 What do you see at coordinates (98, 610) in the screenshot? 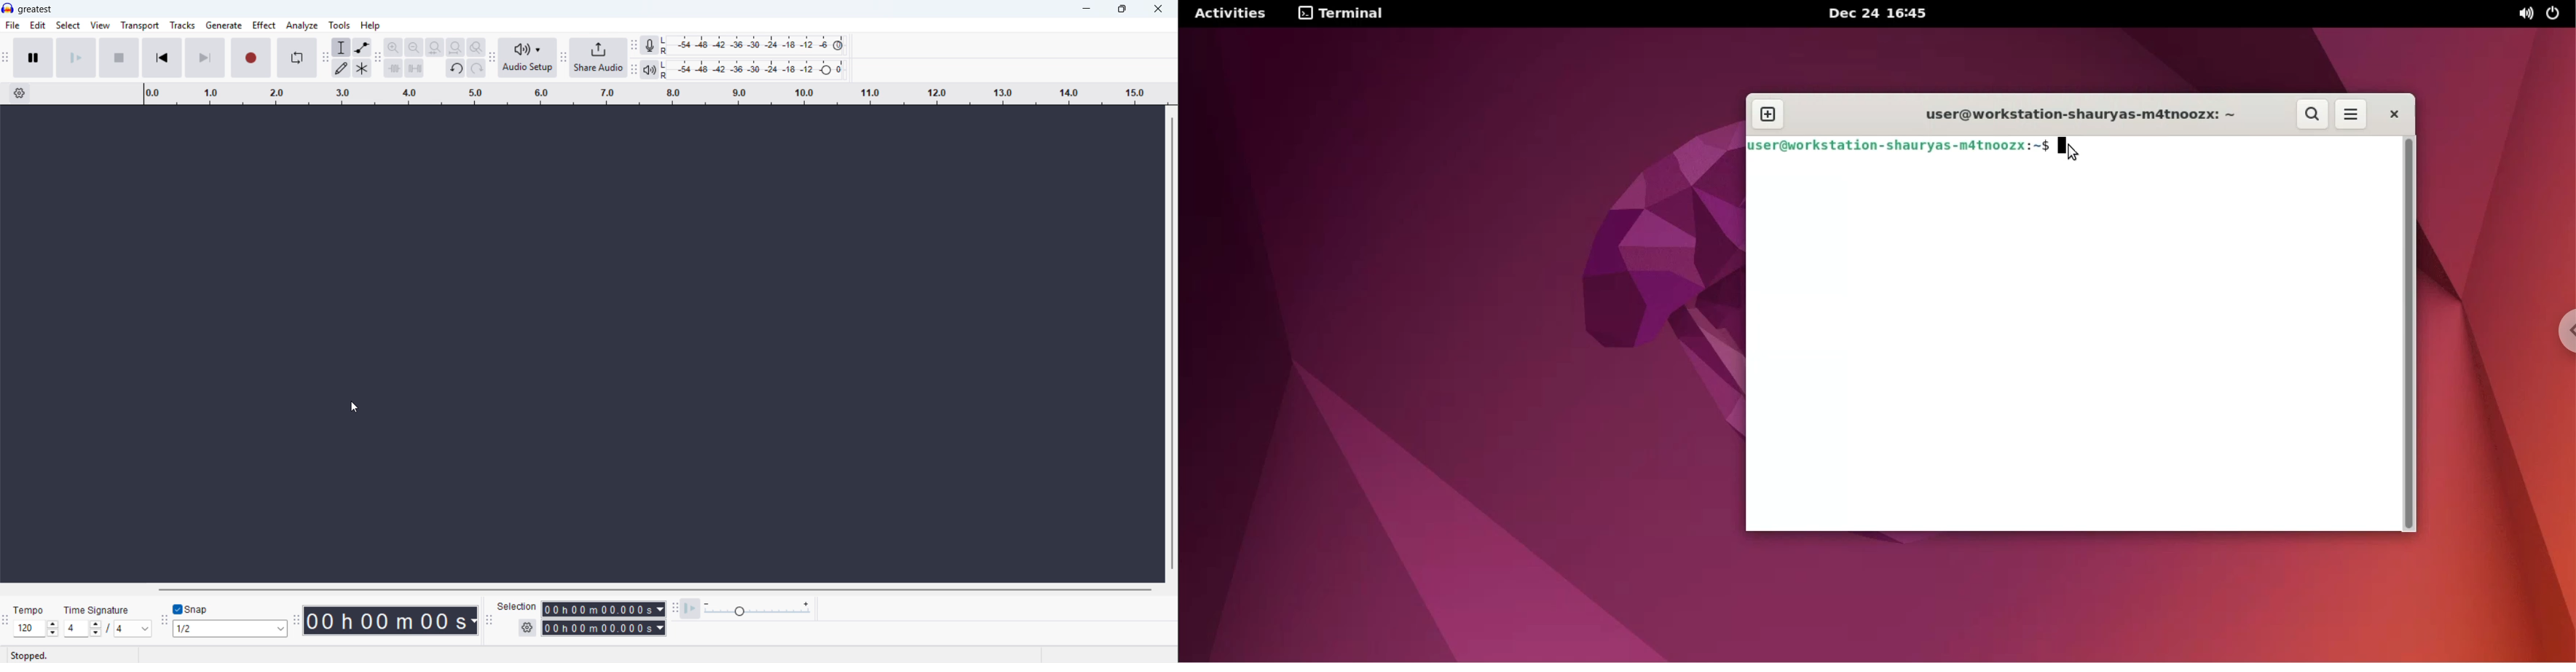
I see `time signature` at bounding box center [98, 610].